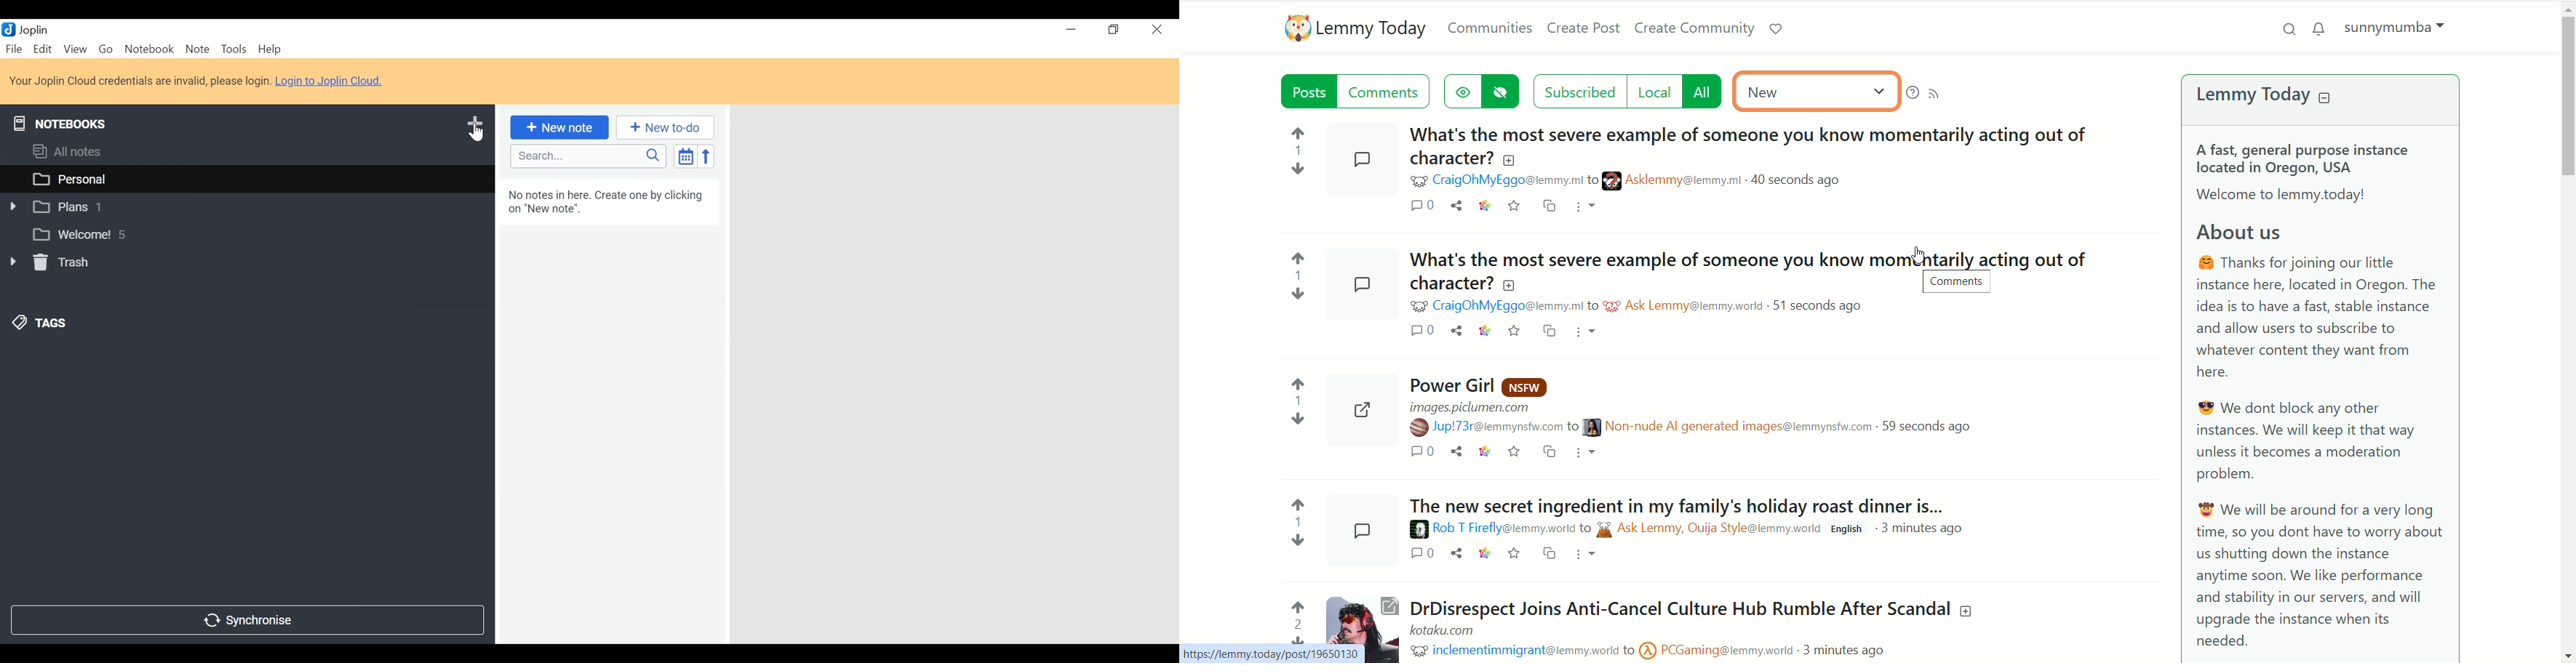 The image size is (2576, 672). What do you see at coordinates (2392, 25) in the screenshot?
I see `sunnymumba(account)` at bounding box center [2392, 25].